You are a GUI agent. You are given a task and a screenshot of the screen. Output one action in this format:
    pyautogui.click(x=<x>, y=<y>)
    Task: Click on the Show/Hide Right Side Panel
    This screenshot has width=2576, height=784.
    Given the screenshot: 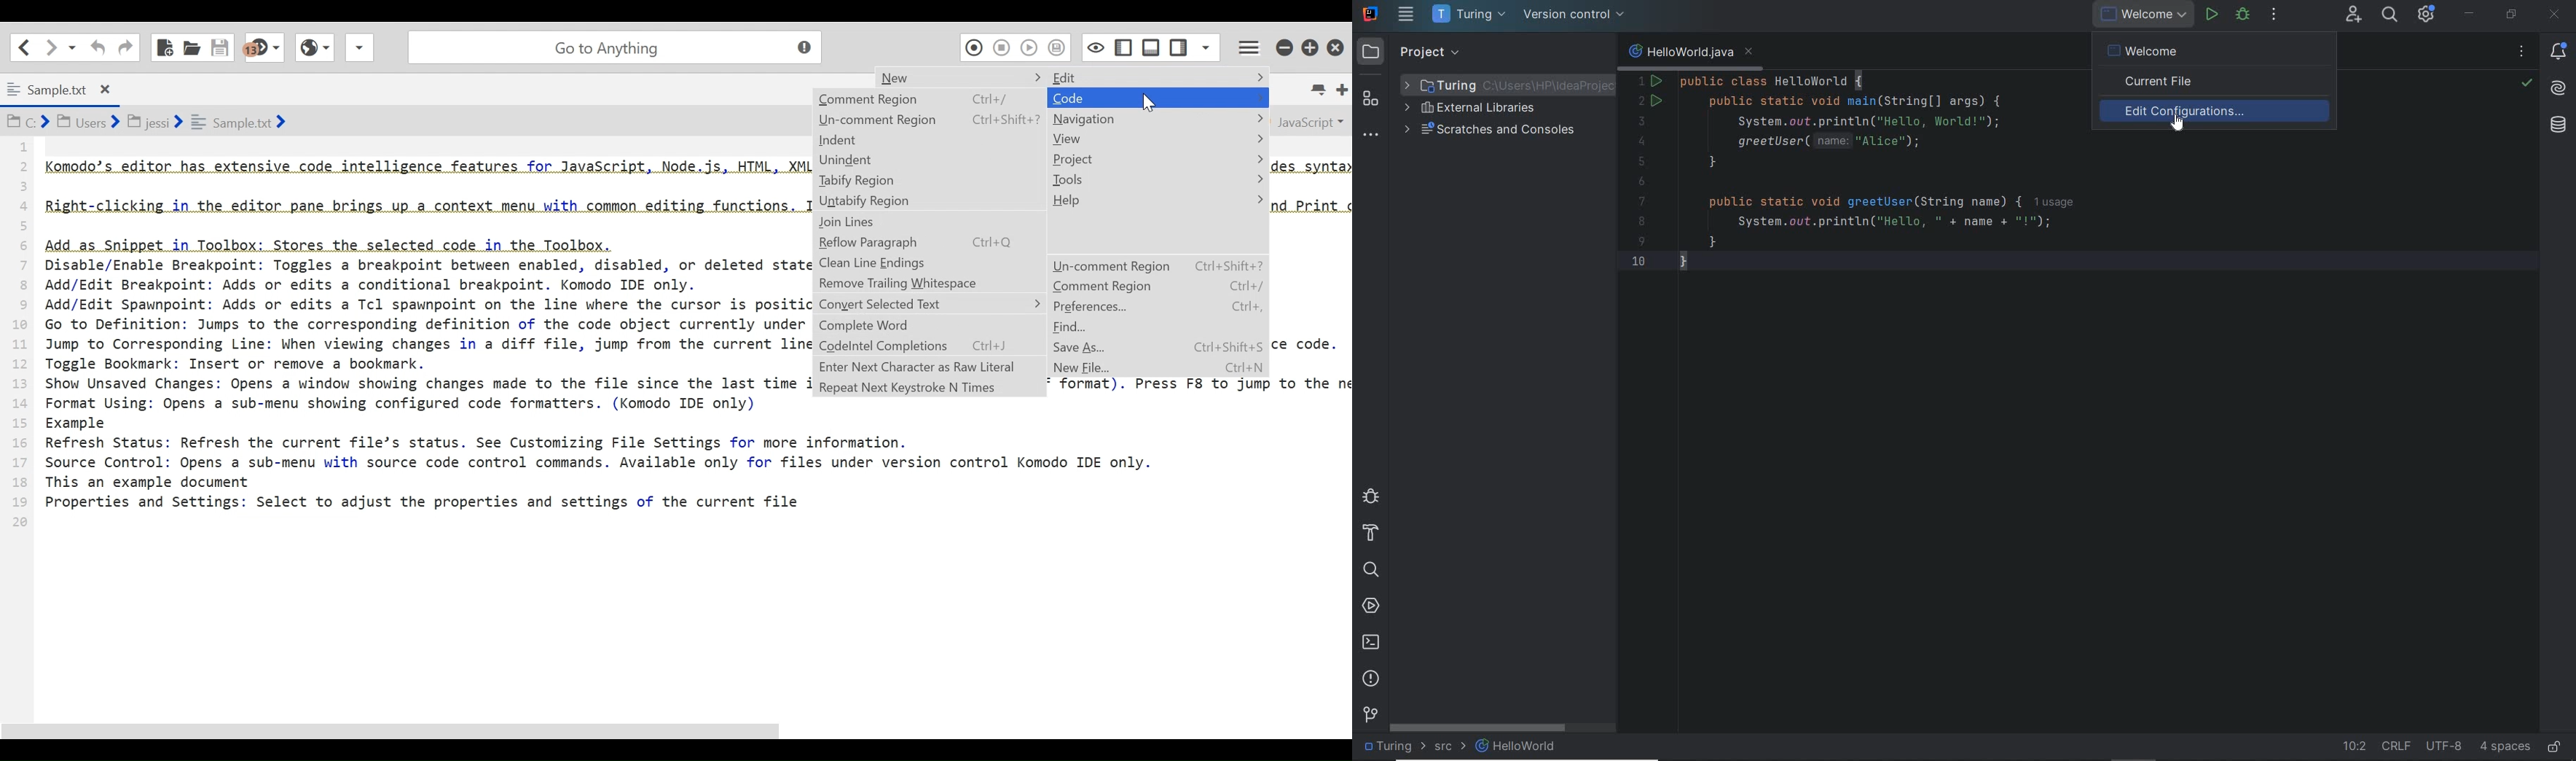 What is the action you would take?
    pyautogui.click(x=1123, y=46)
    